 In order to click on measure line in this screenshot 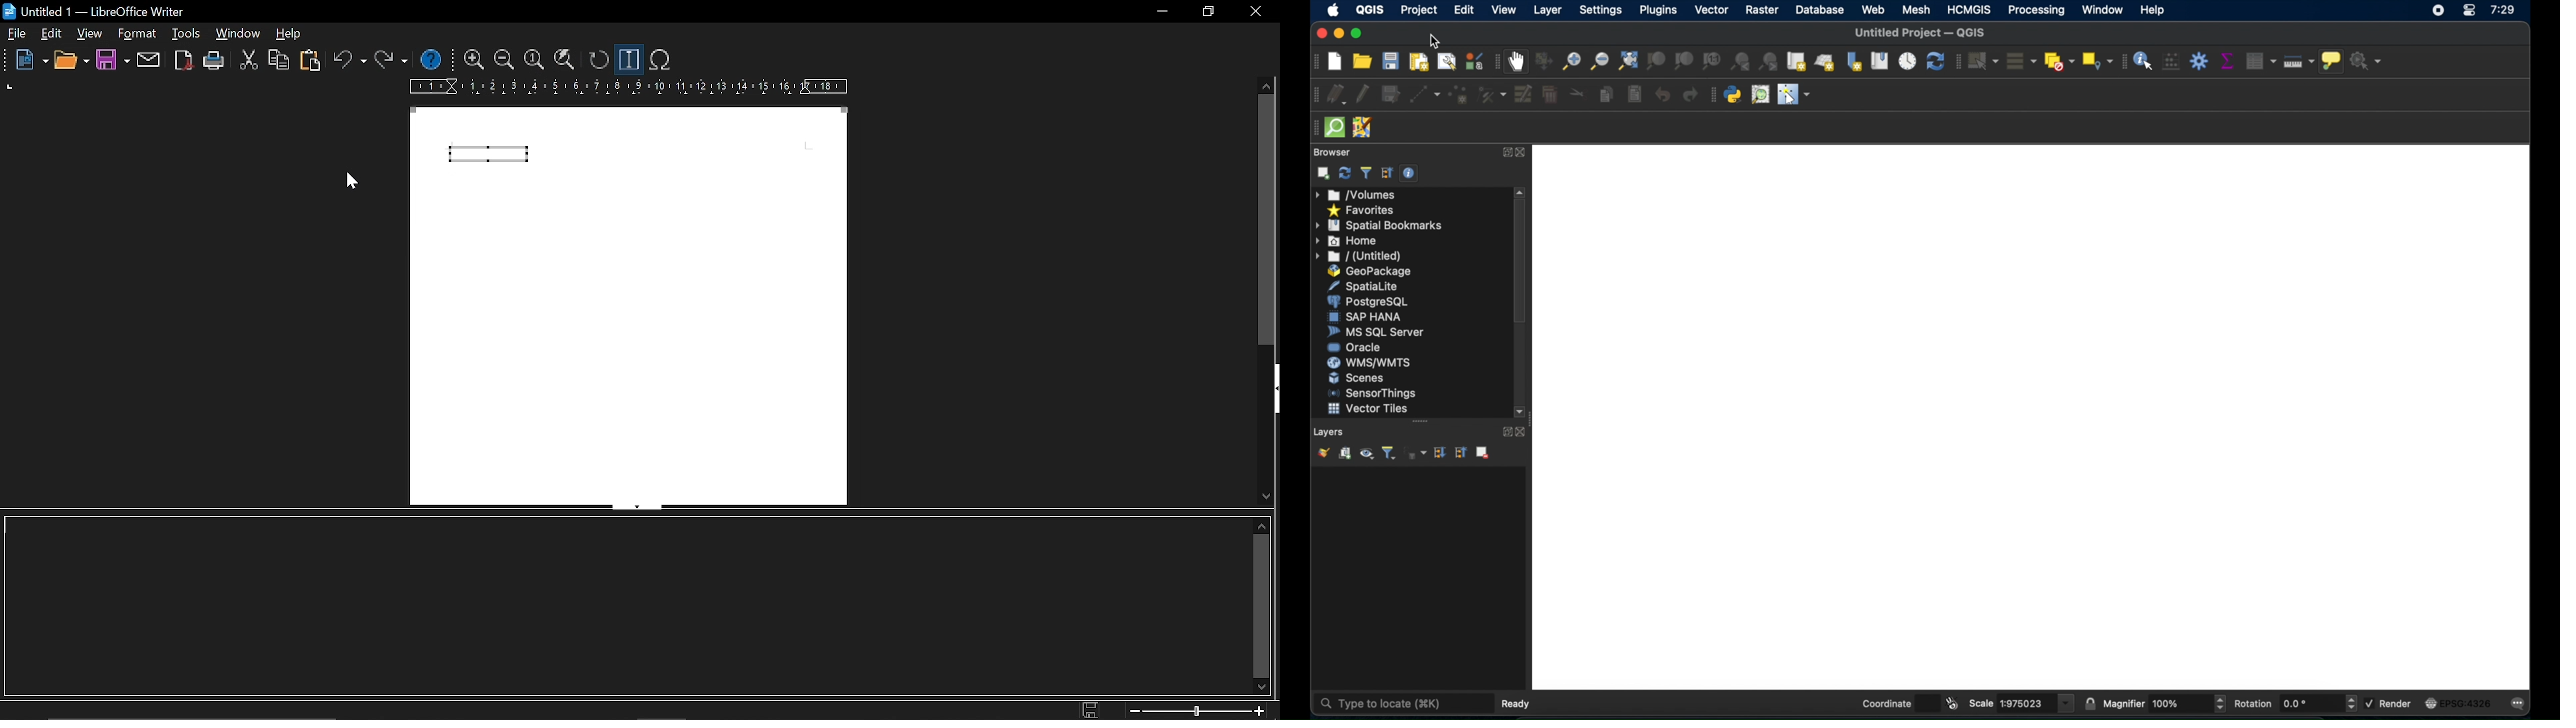, I will do `click(2299, 63)`.